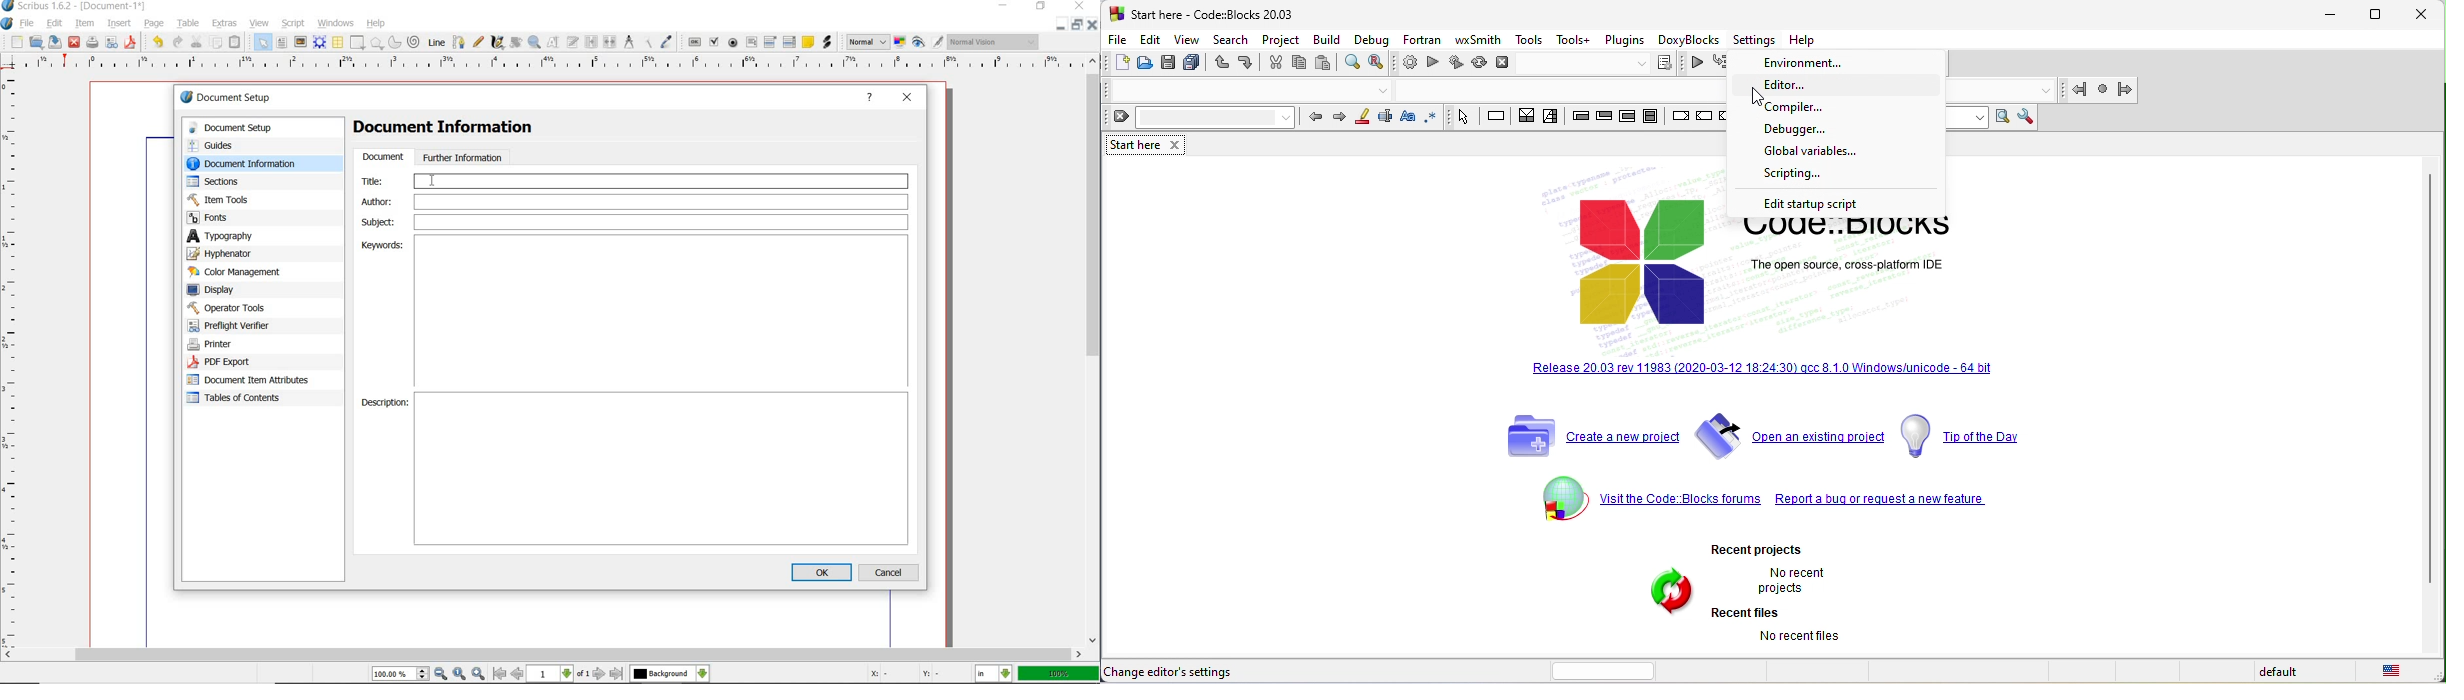 The height and width of the screenshot is (700, 2464). What do you see at coordinates (2390, 673) in the screenshot?
I see `united state` at bounding box center [2390, 673].